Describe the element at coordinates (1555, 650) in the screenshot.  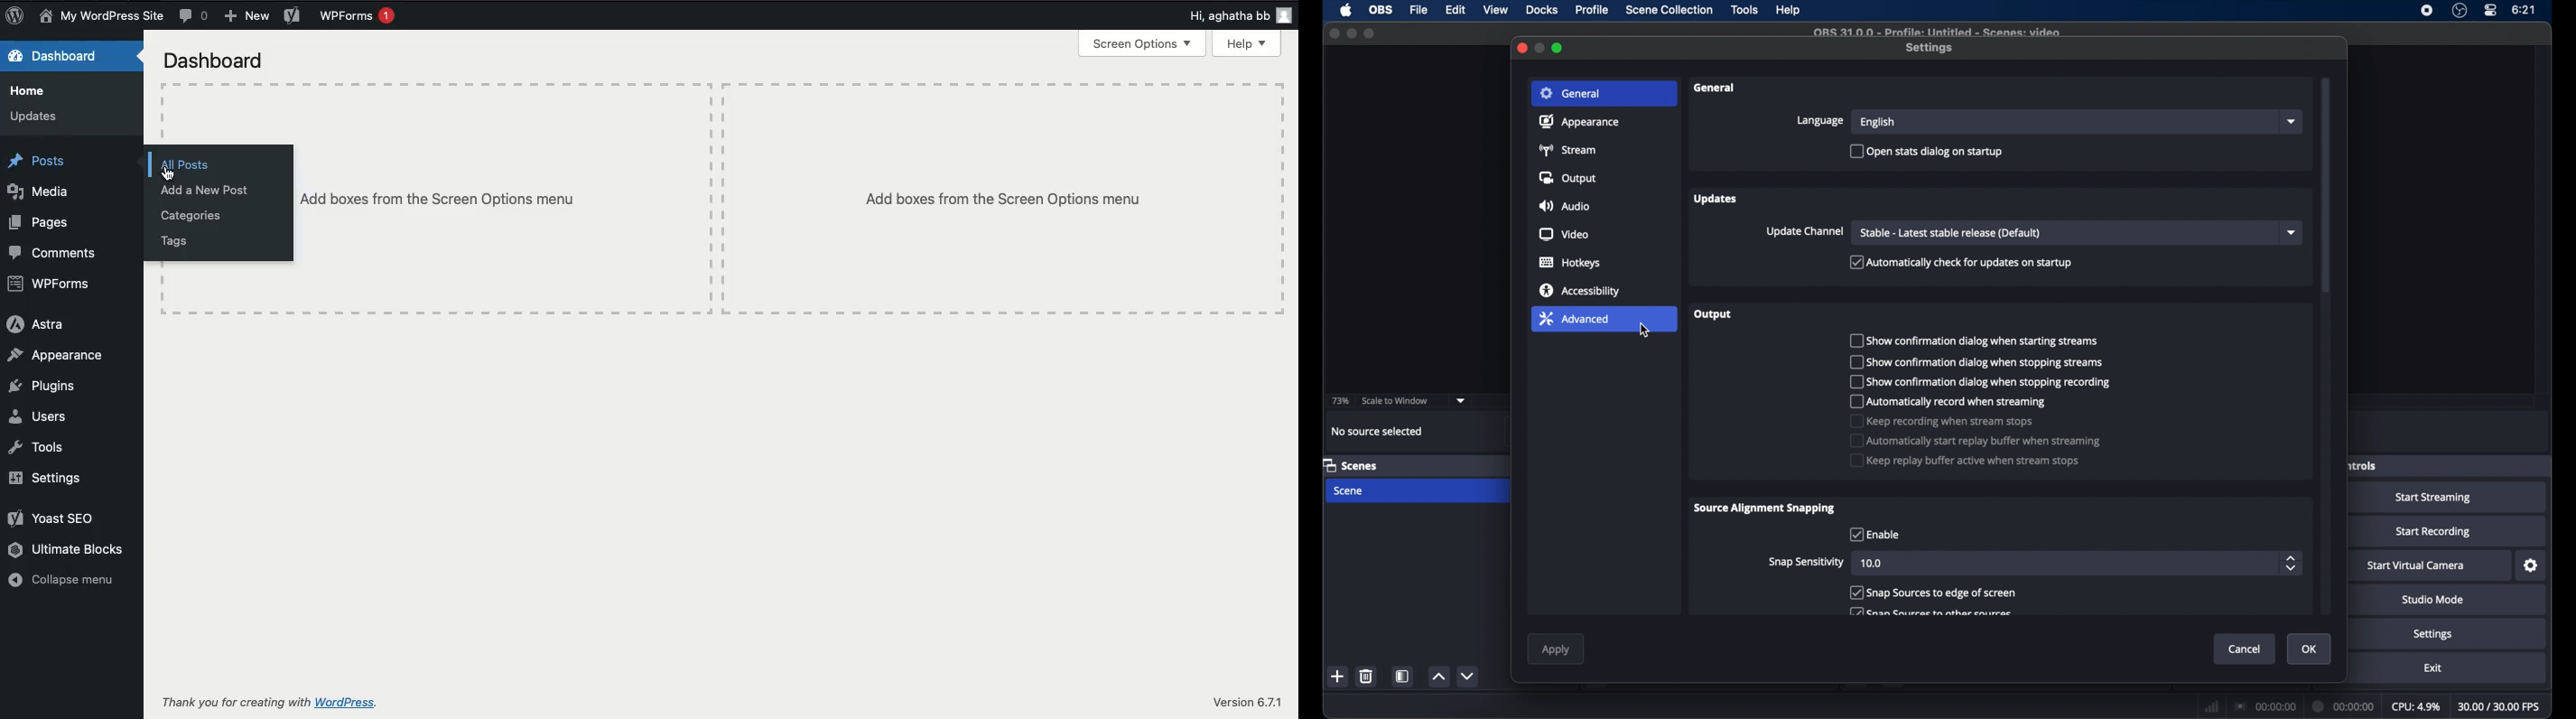
I see `apply` at that location.